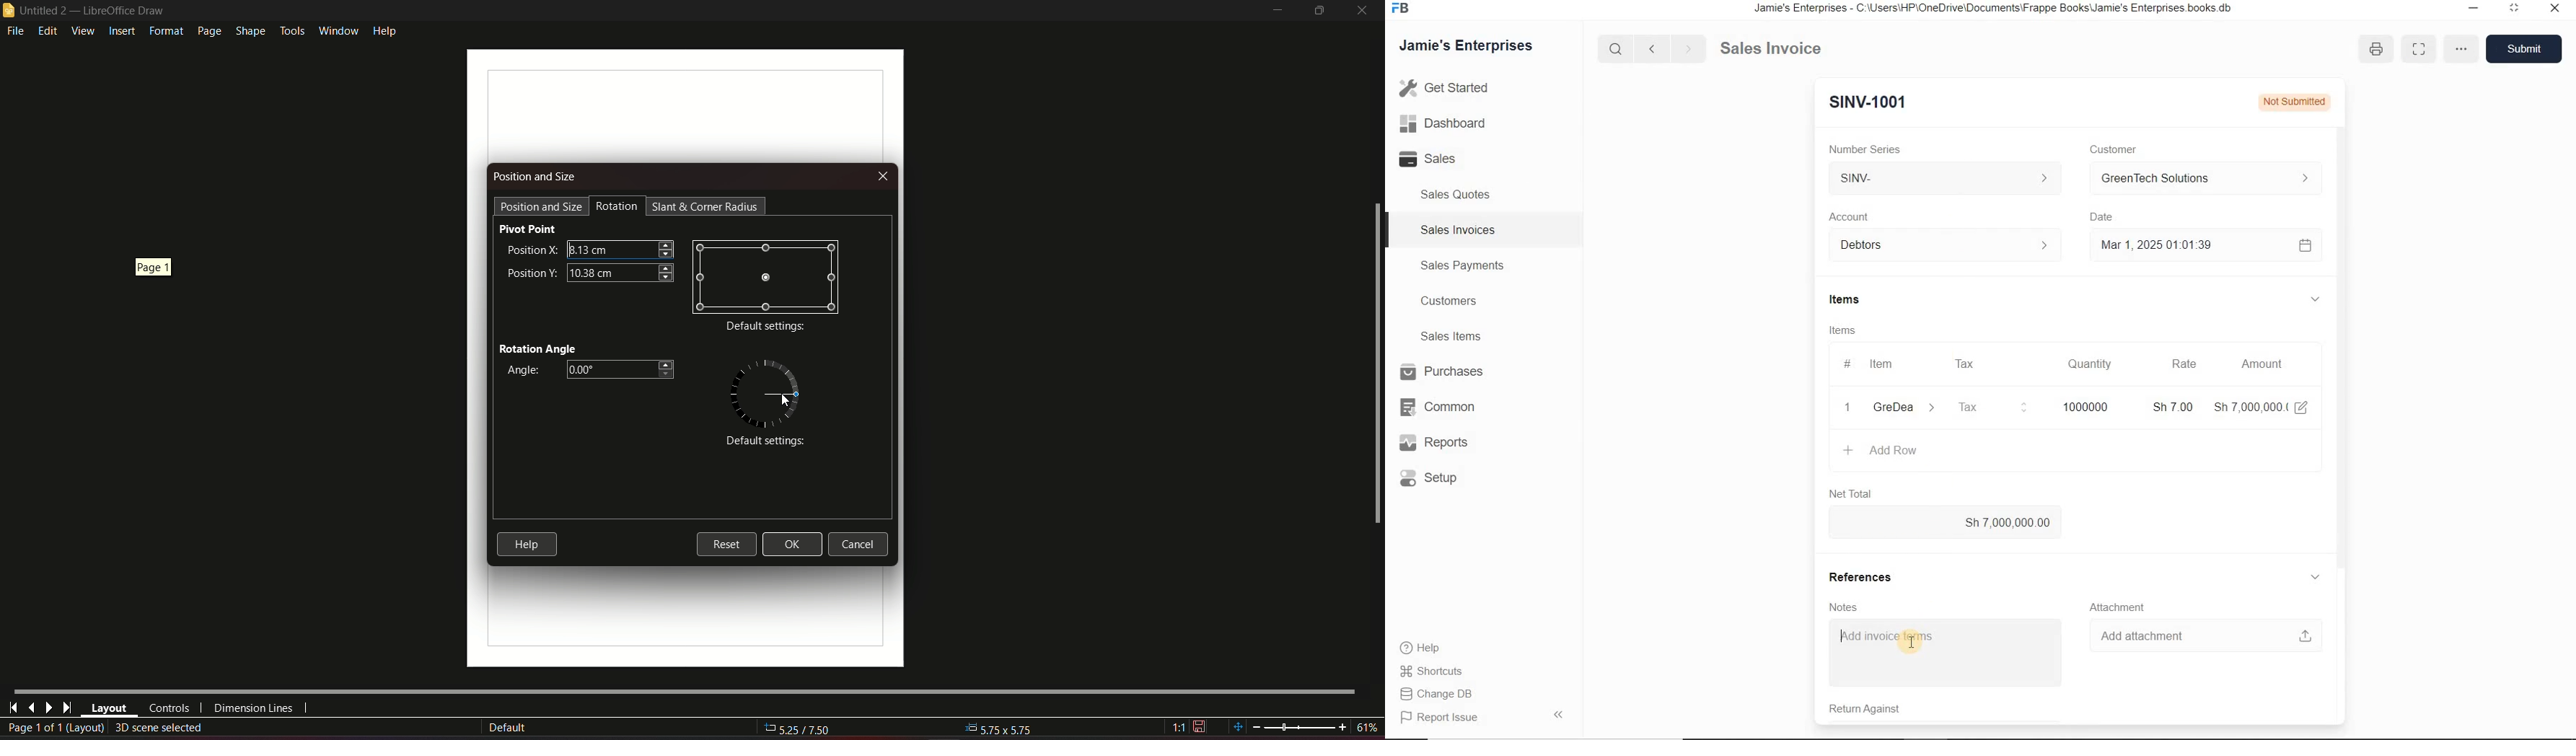  I want to click on Sales, so click(1433, 159).